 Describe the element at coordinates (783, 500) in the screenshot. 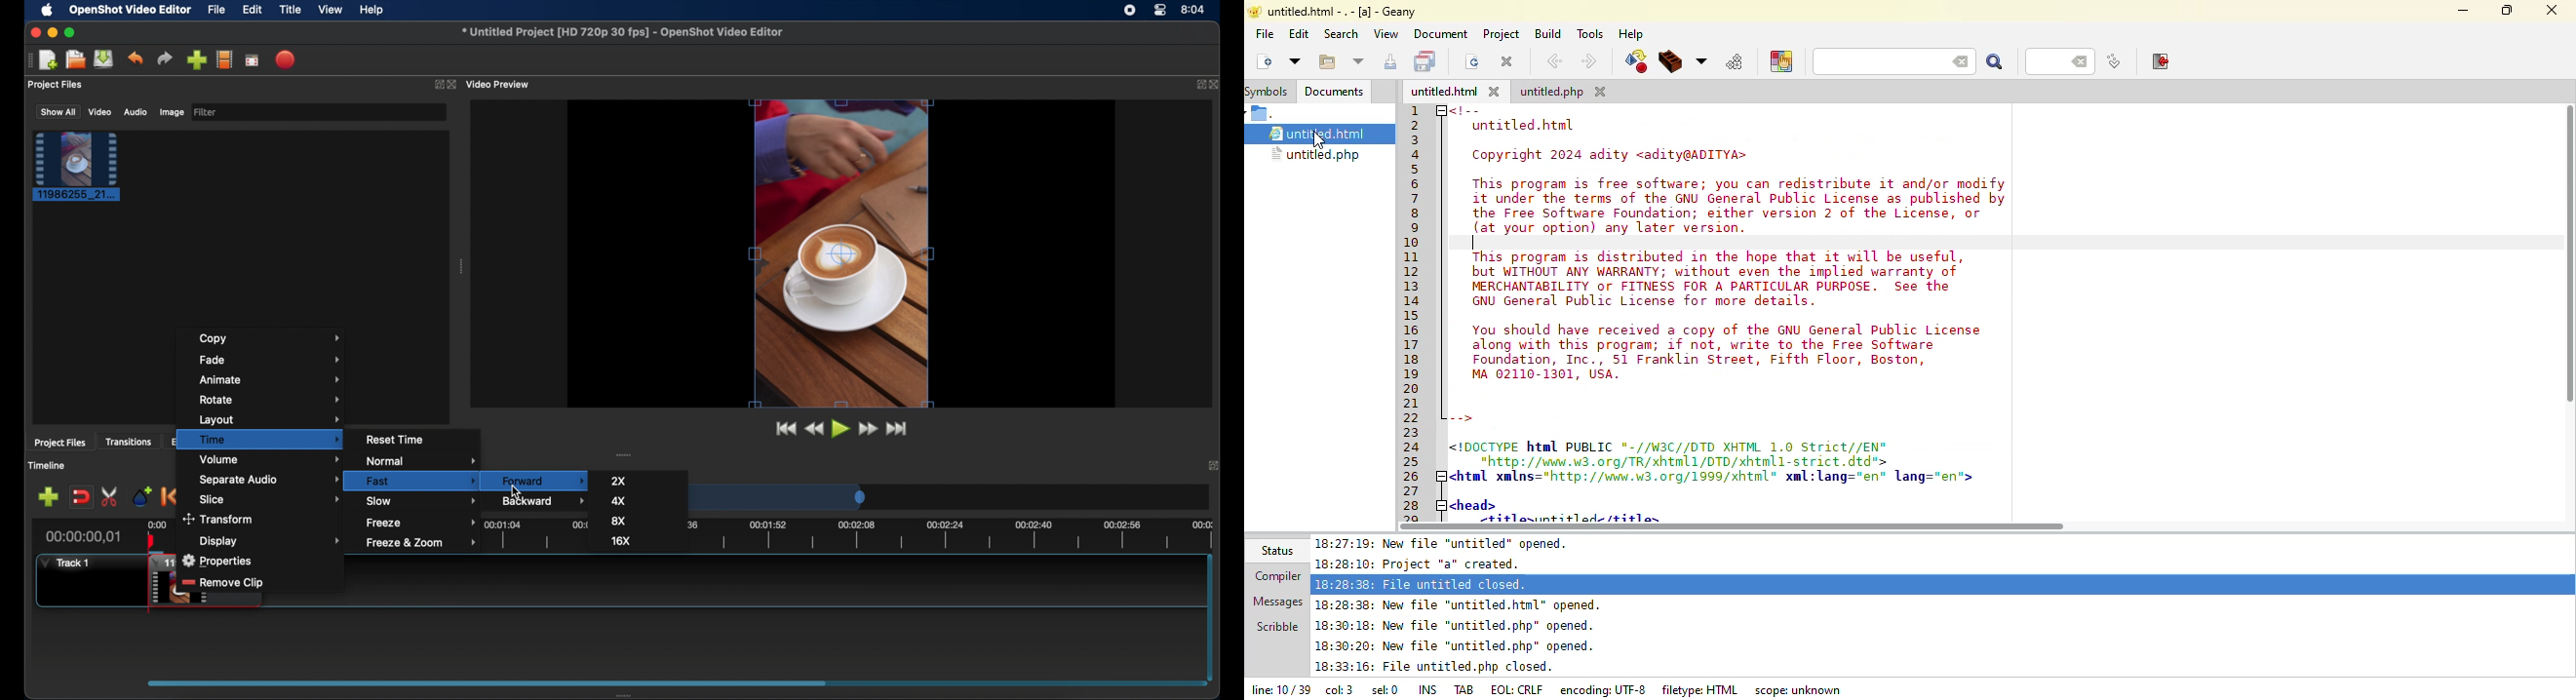

I see `timeline scale` at that location.